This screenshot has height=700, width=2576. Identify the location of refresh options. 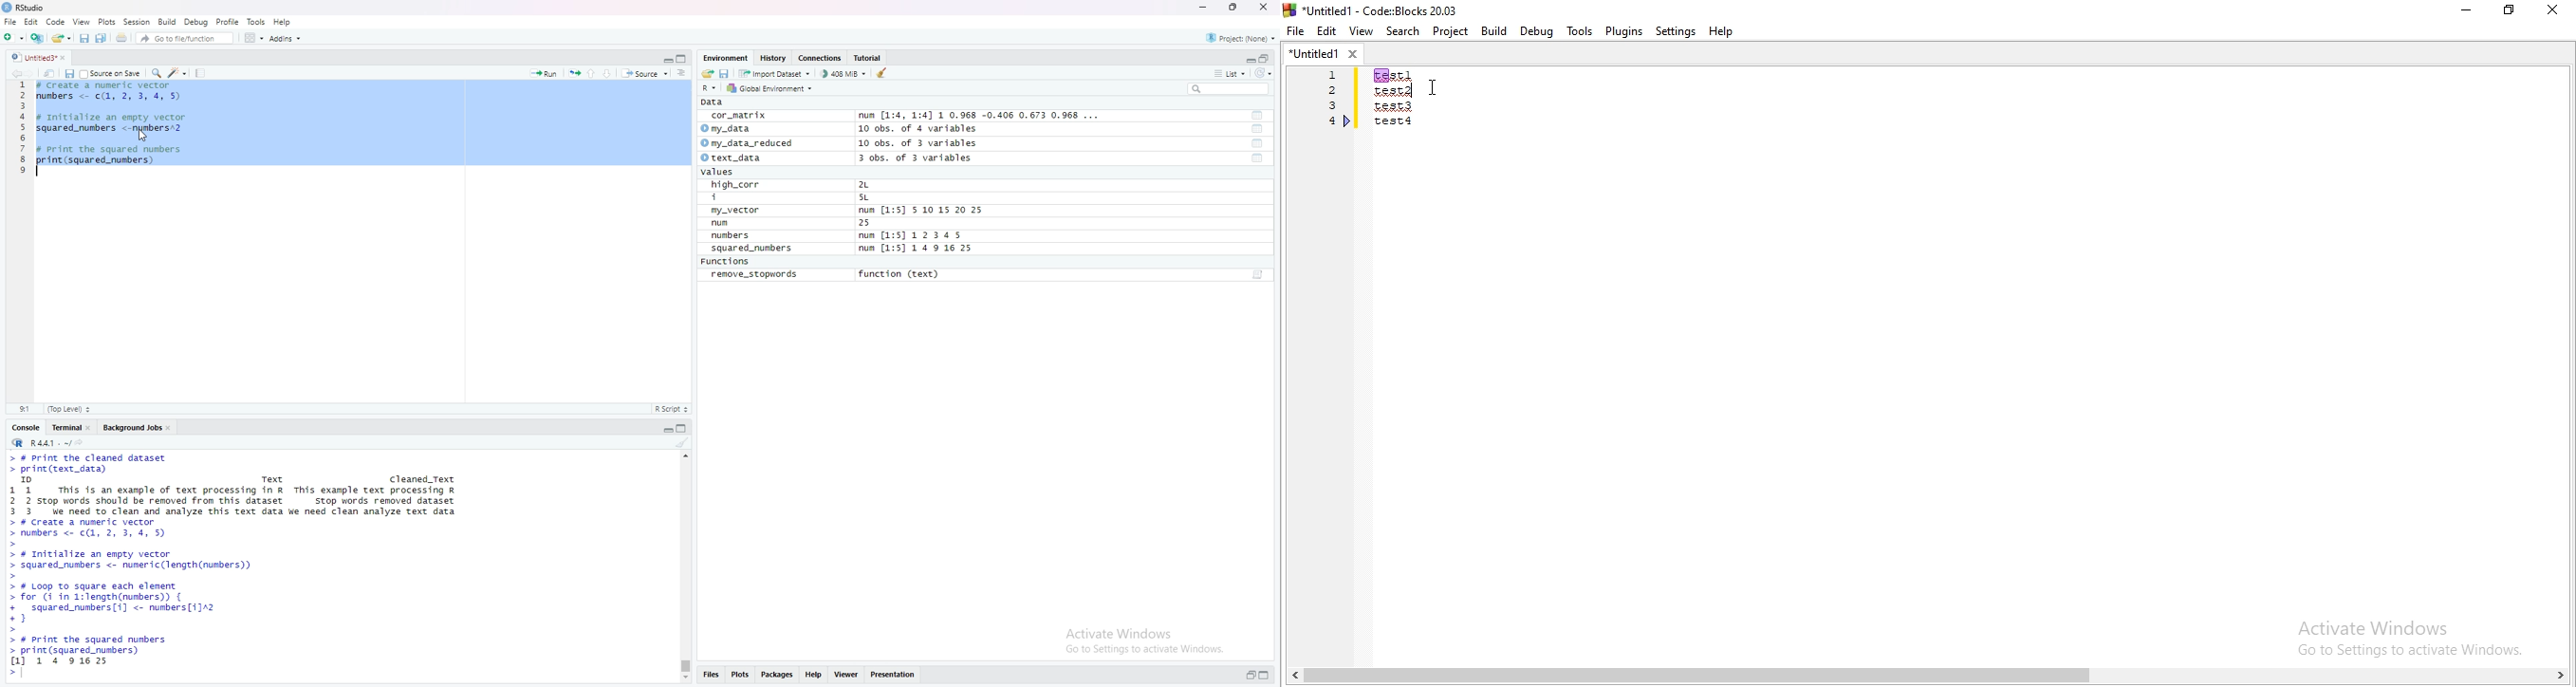
(1264, 73).